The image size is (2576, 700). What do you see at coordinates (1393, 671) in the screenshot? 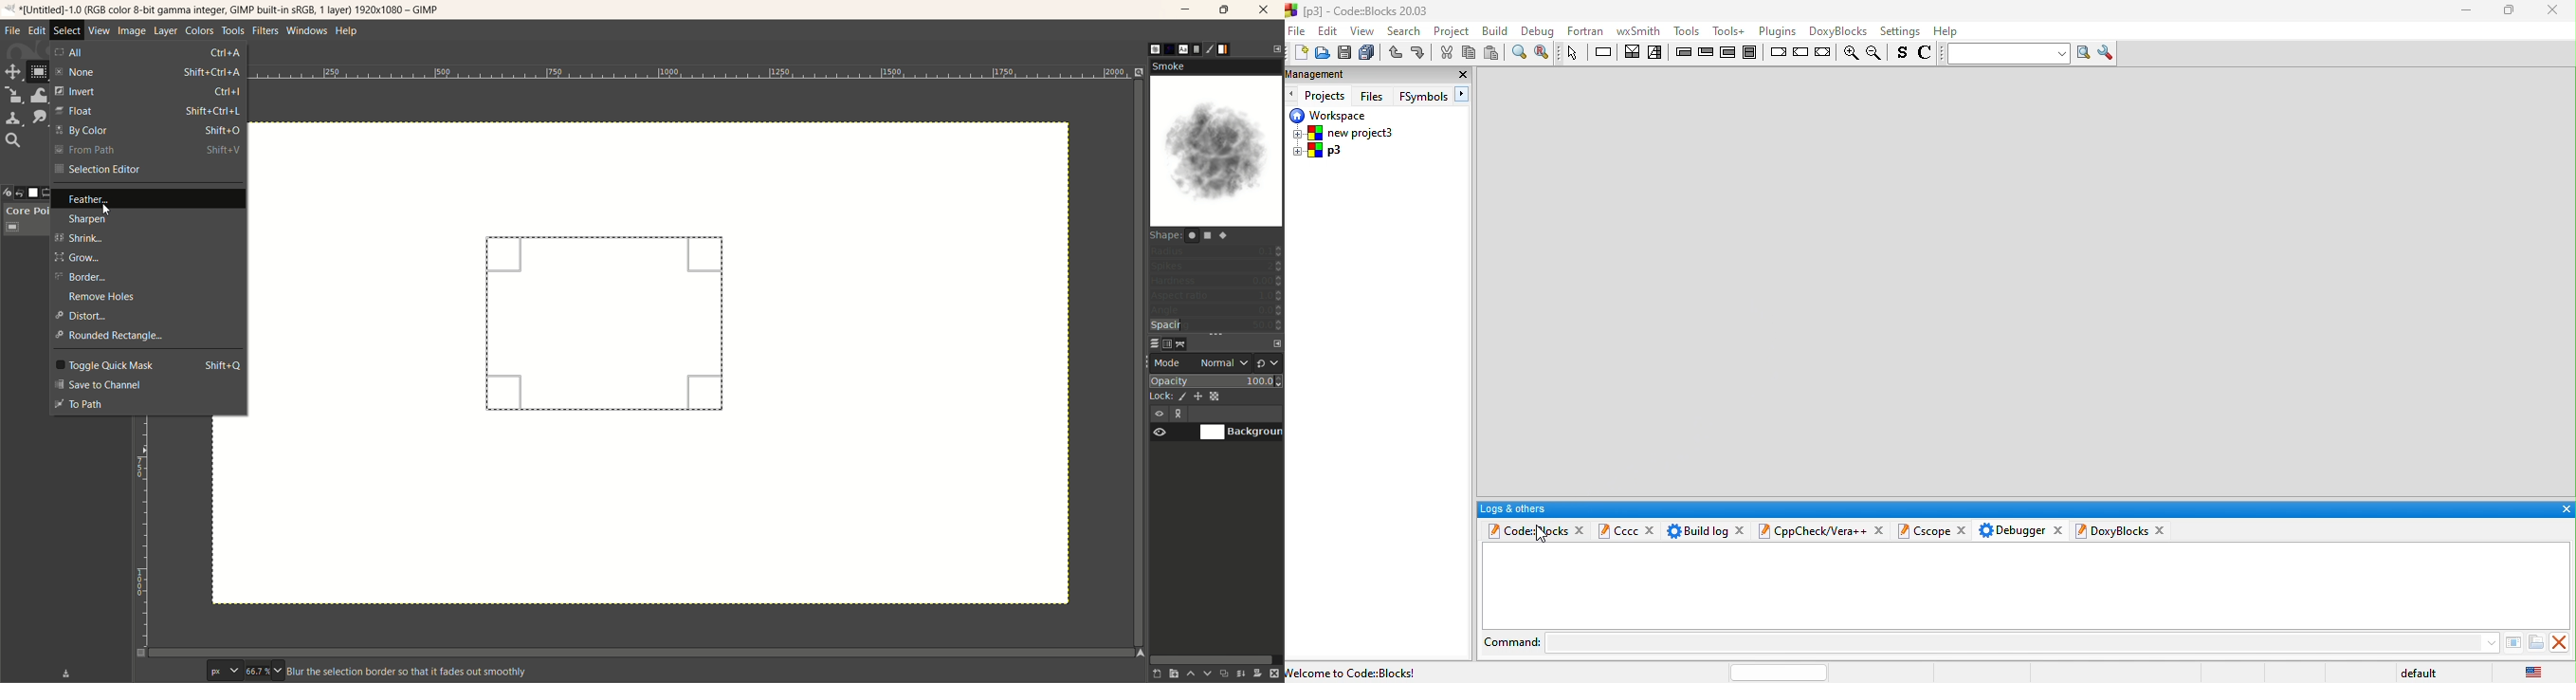
I see `welcome to blocks` at bounding box center [1393, 671].